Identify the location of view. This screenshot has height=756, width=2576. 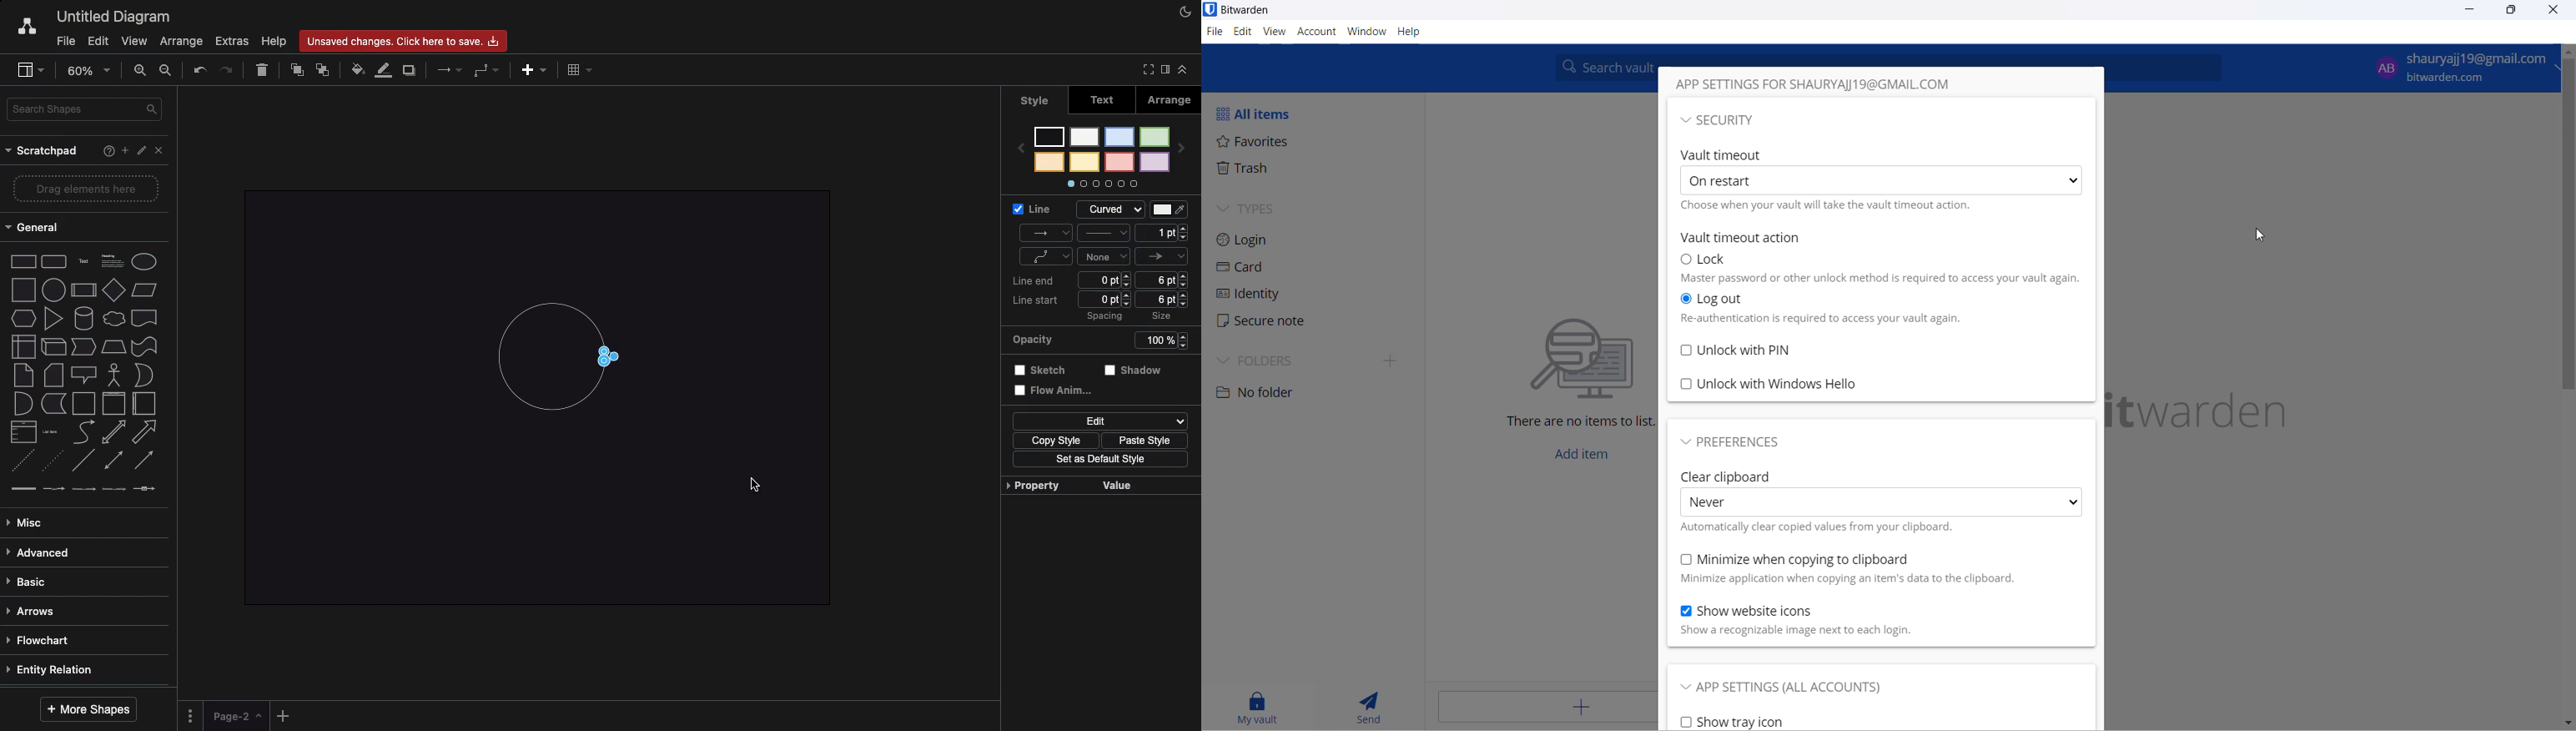
(1275, 31).